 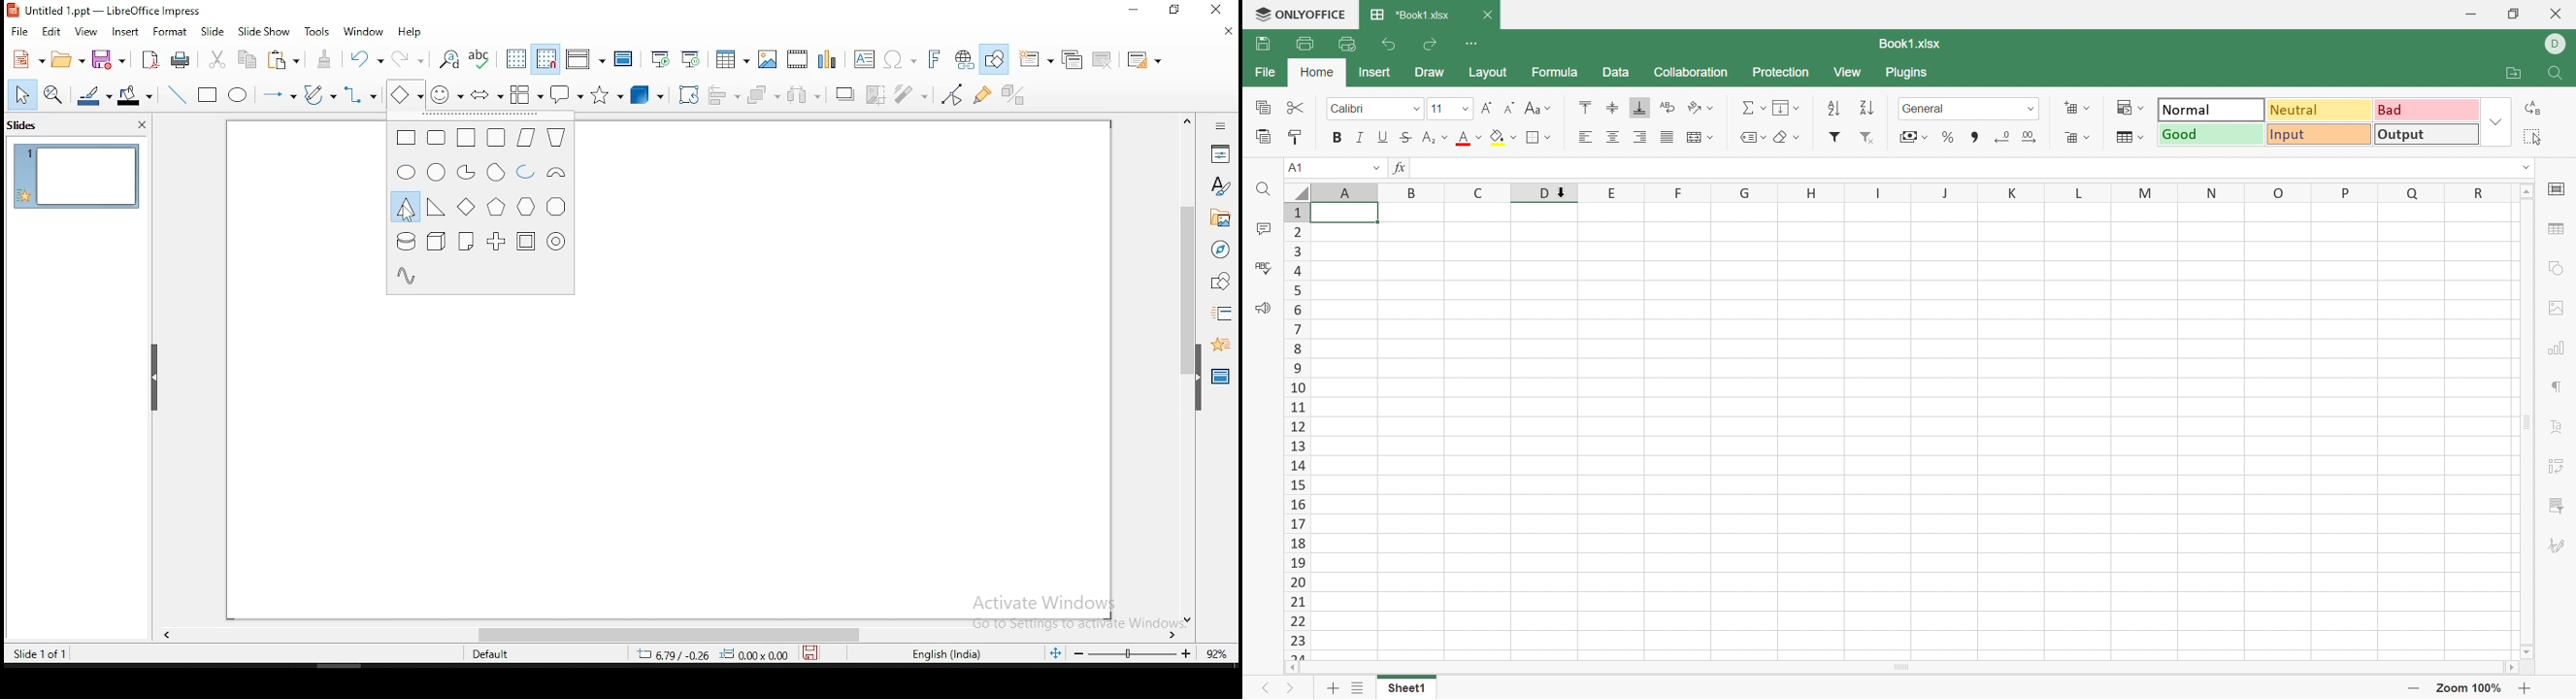 What do you see at coordinates (2558, 544) in the screenshot?
I see `Signature settings` at bounding box center [2558, 544].